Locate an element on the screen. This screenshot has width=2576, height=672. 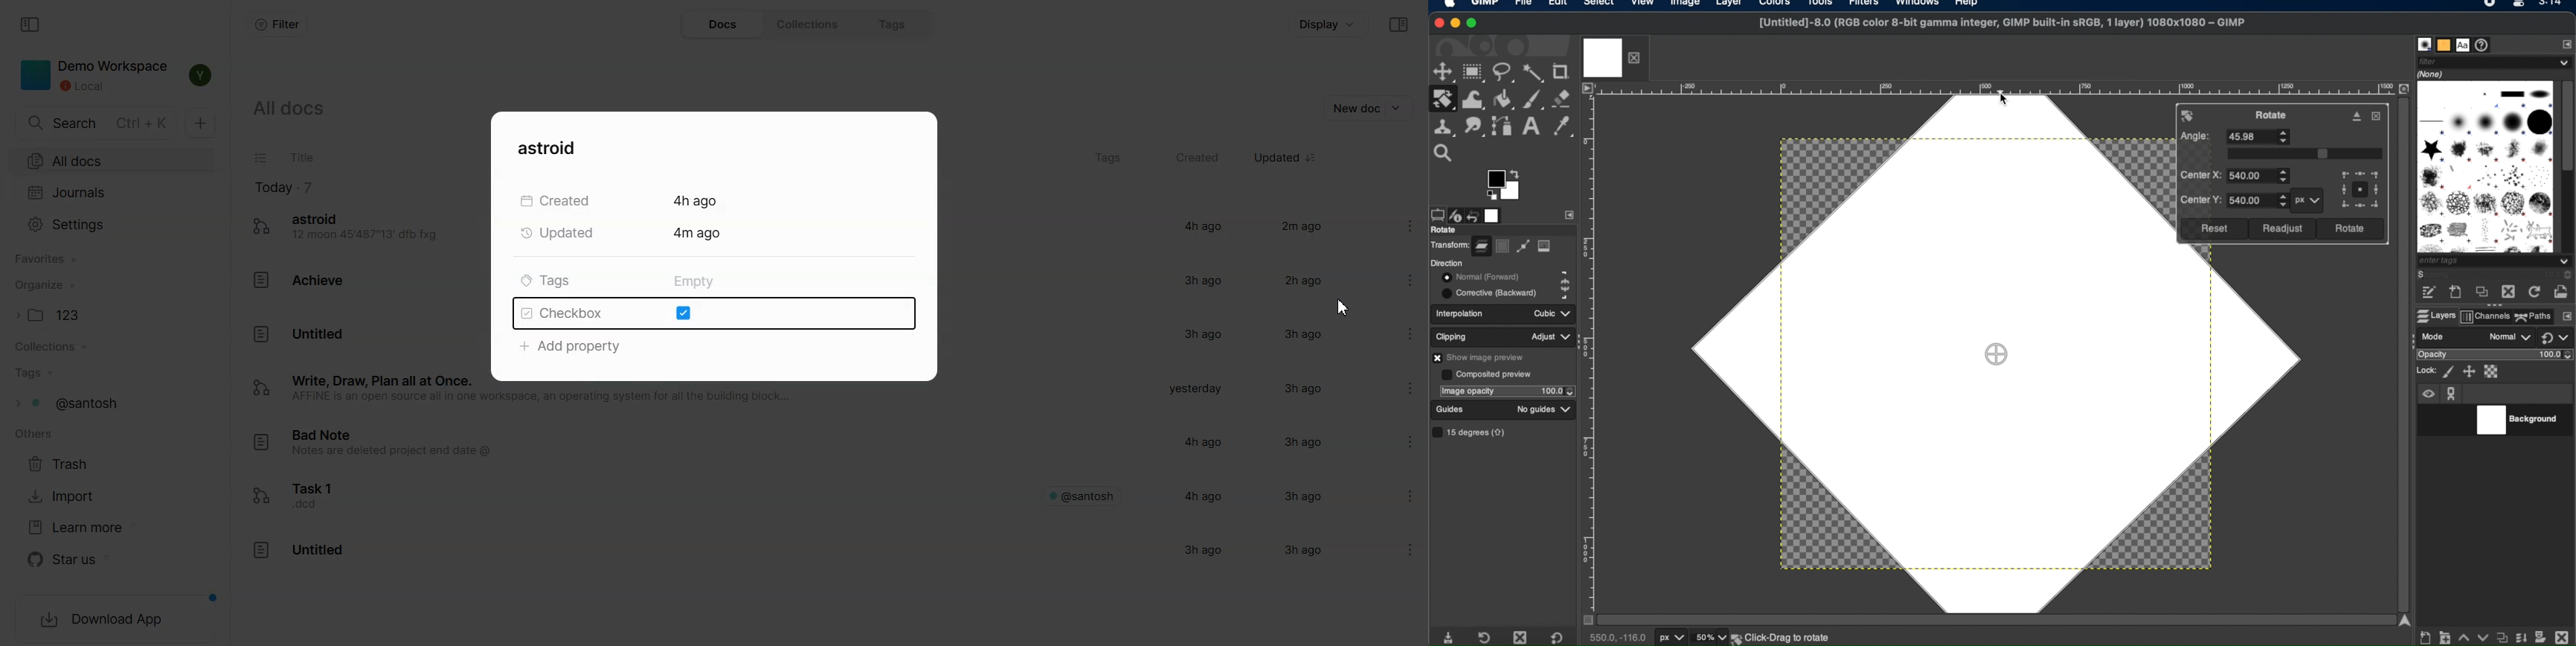
Mac control center is located at coordinates (2516, 5).